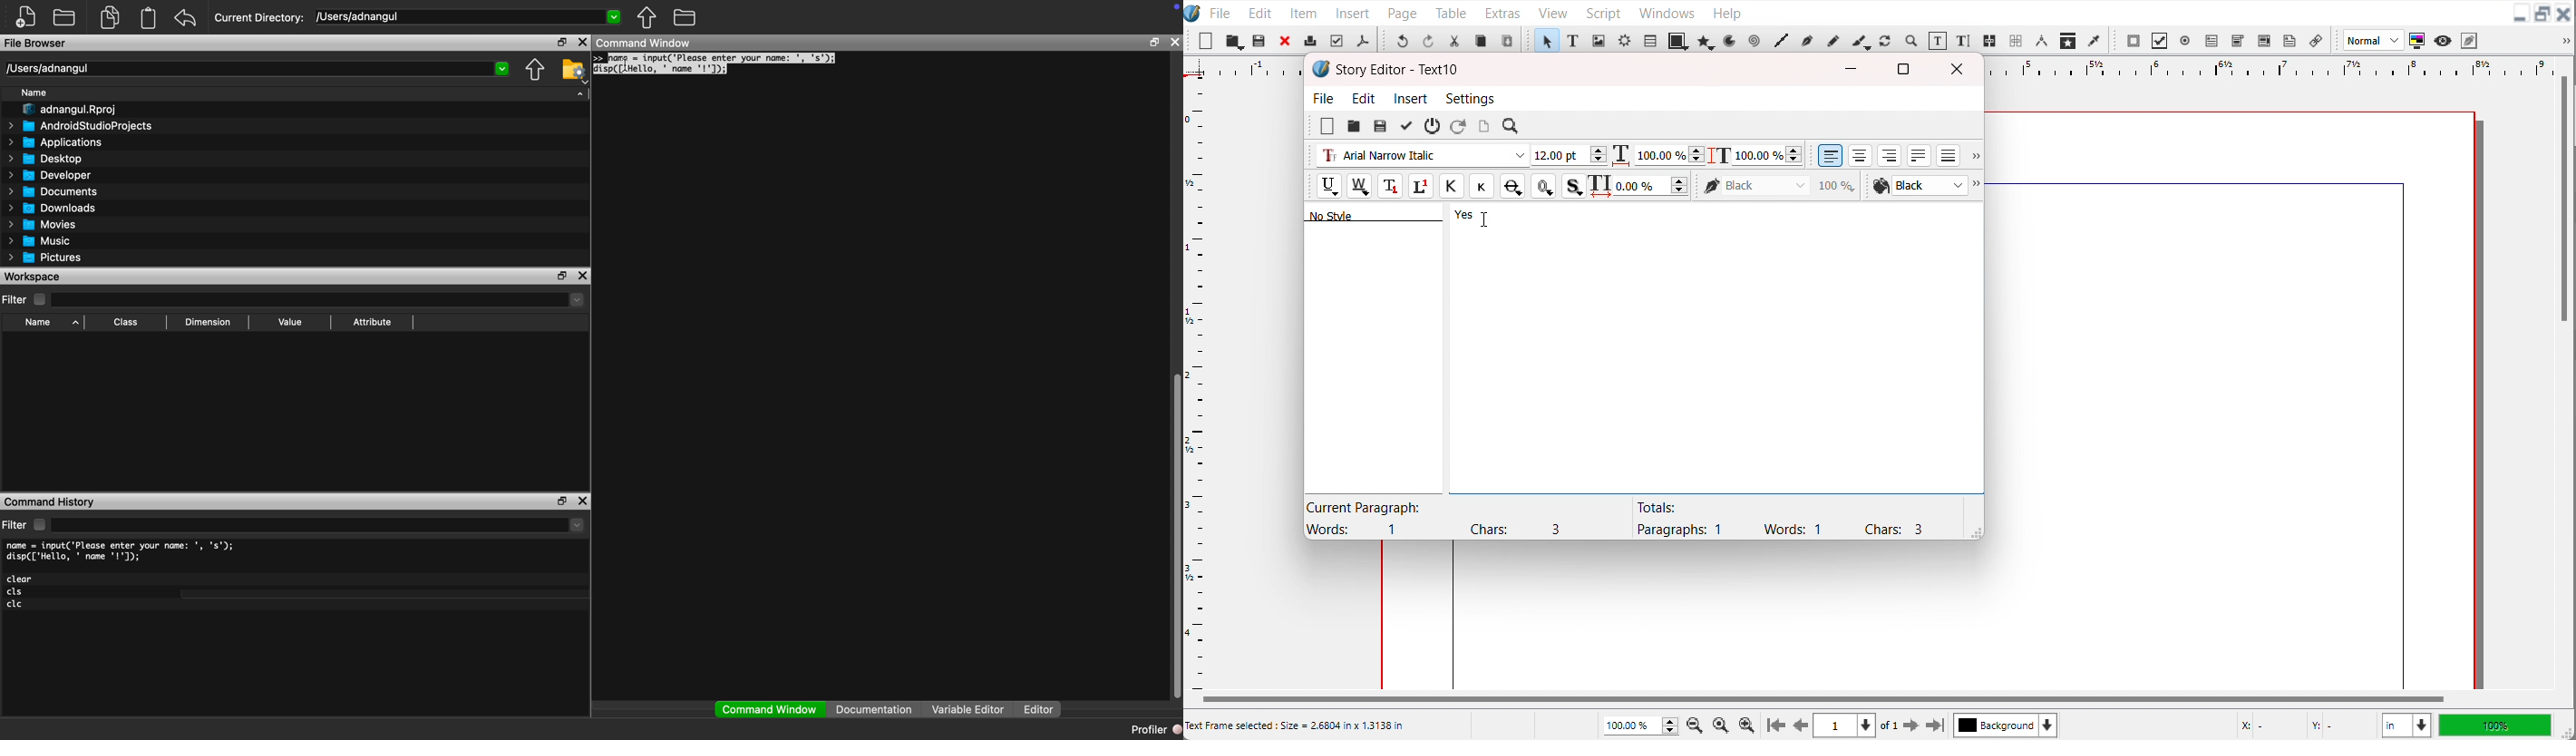 This screenshot has height=756, width=2576. Describe the element at coordinates (1380, 126) in the screenshot. I see `Save` at that location.